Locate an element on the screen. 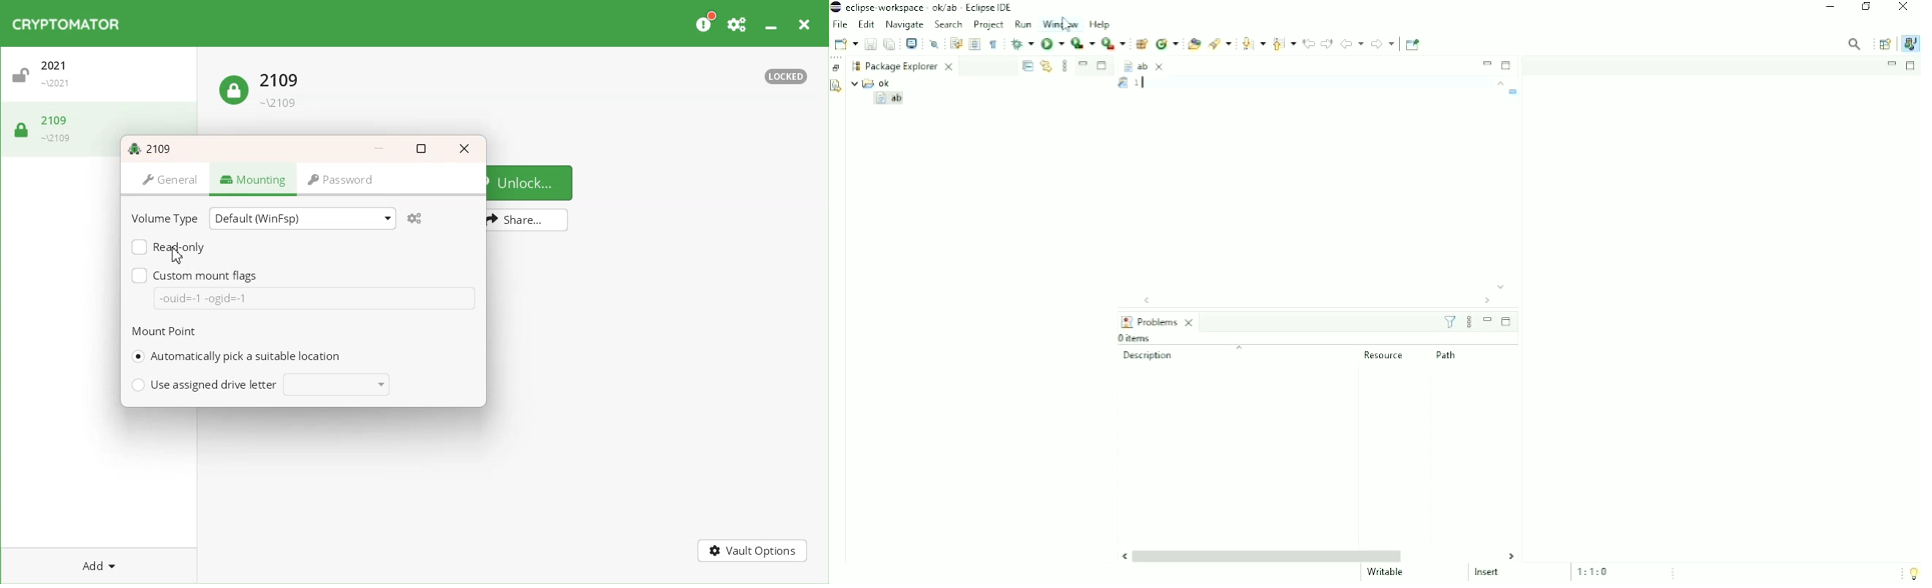 The image size is (1932, 588). Path is located at coordinates (1447, 355).